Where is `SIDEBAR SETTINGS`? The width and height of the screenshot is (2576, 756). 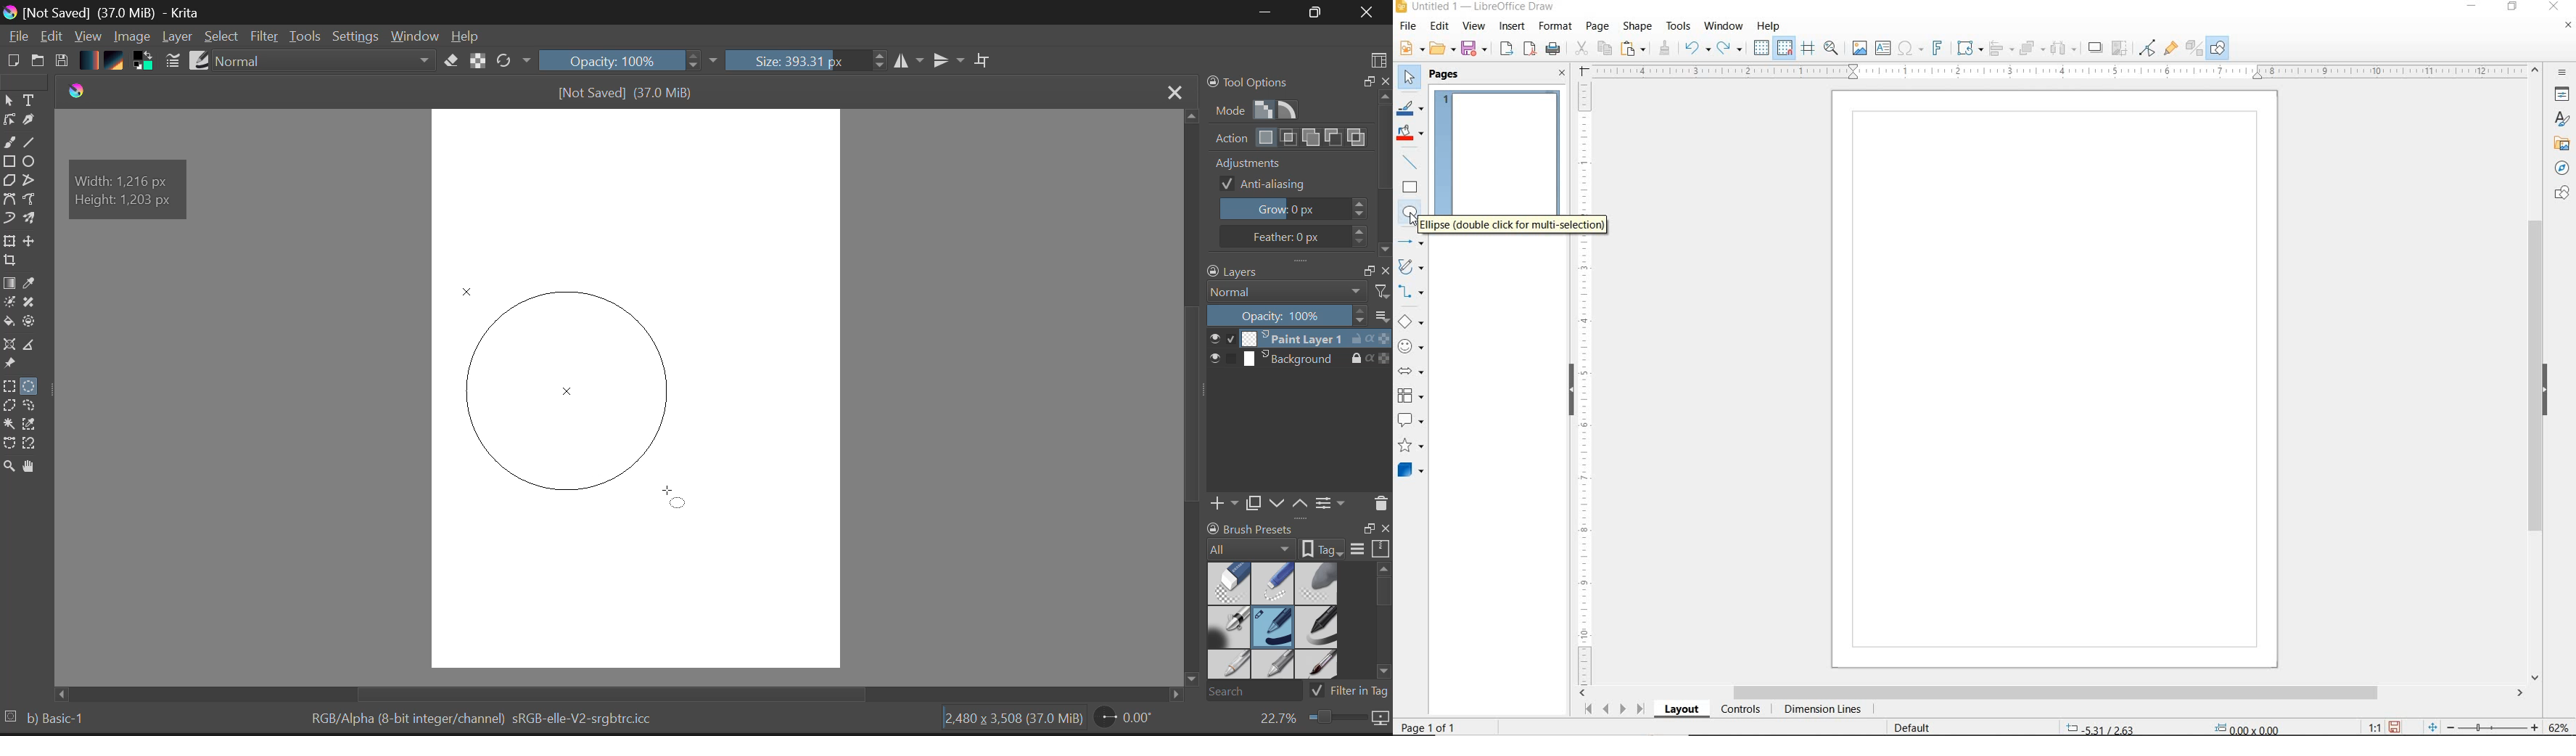
SIDEBAR SETTINGS is located at coordinates (2563, 73).